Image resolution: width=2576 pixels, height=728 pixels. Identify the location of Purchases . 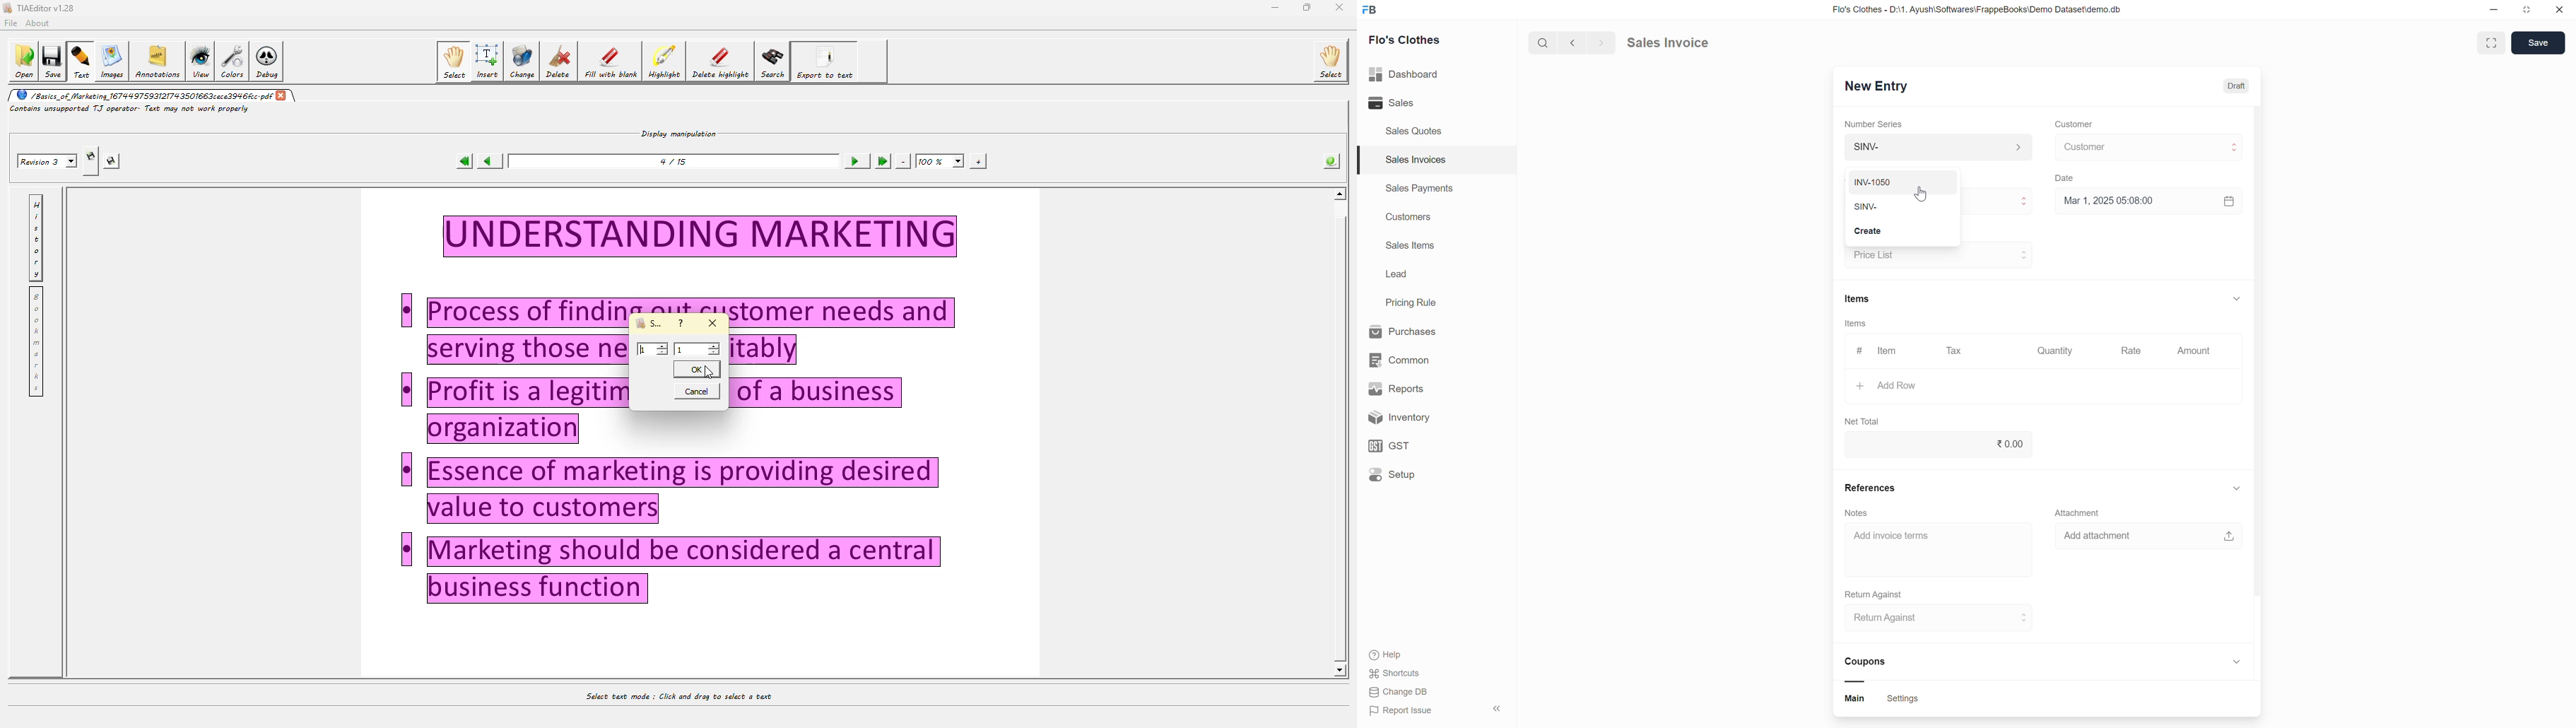
(1418, 330).